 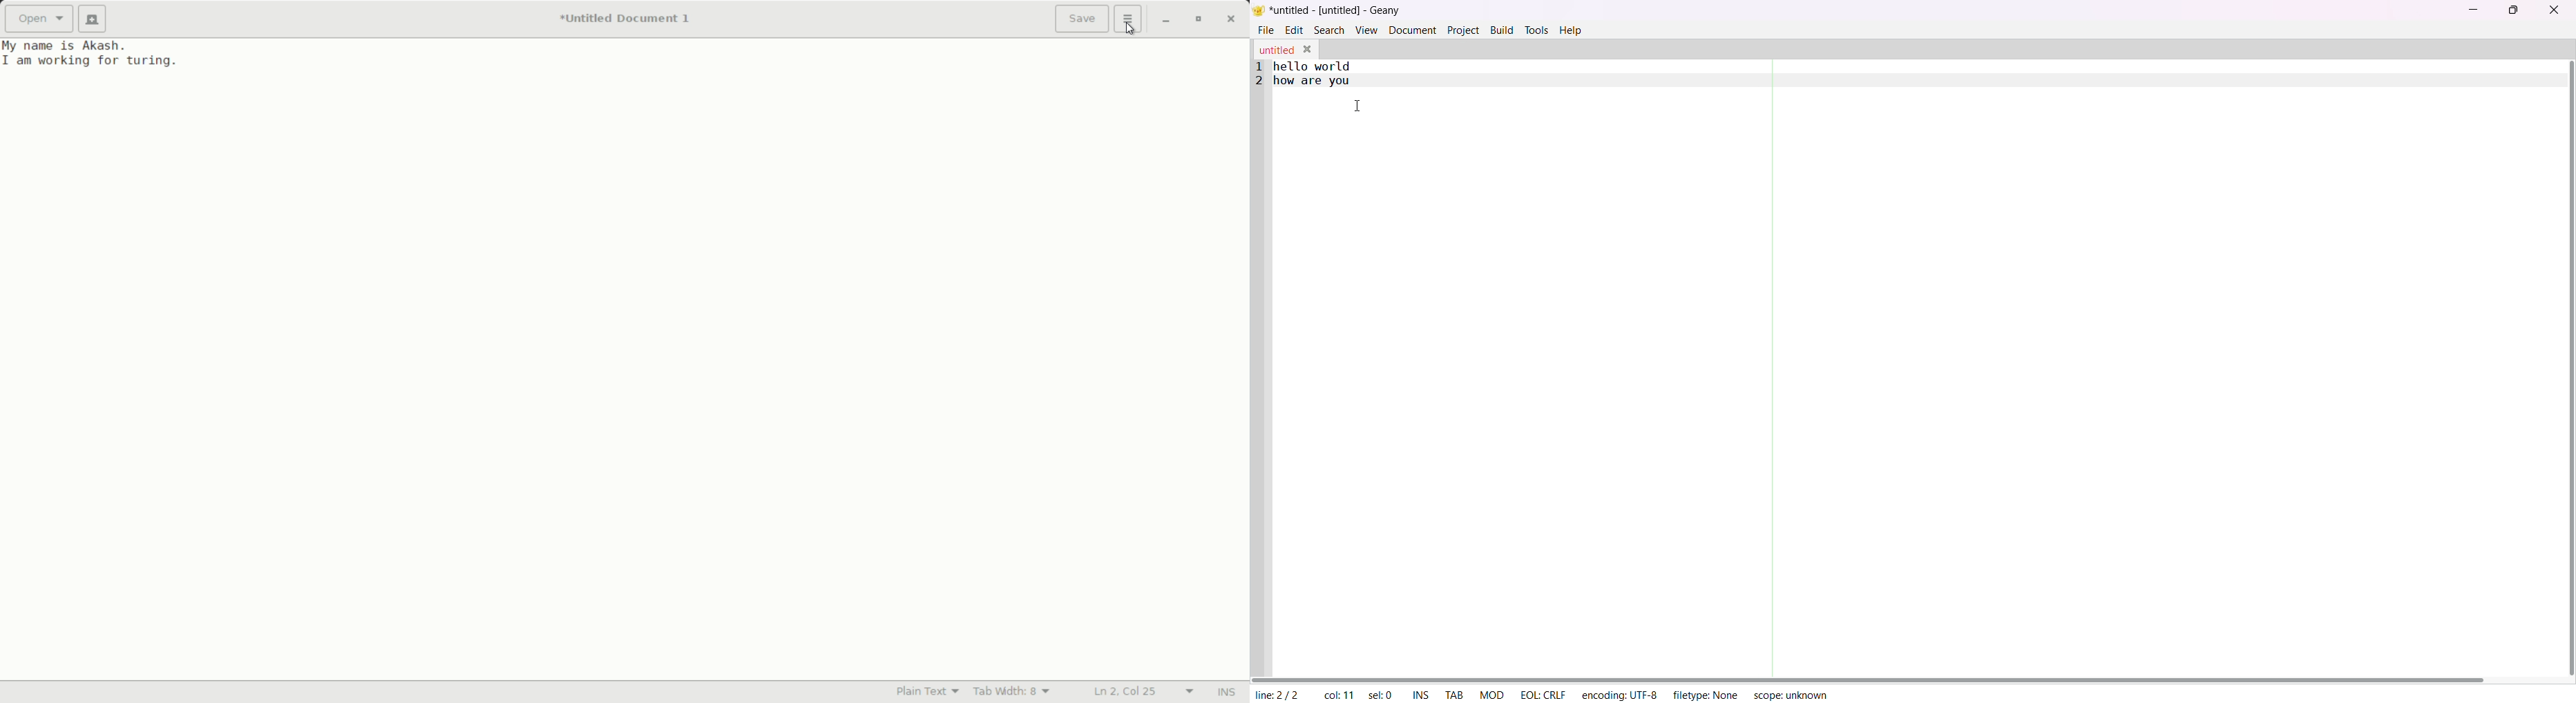 I want to click on text, so click(x=1308, y=75).